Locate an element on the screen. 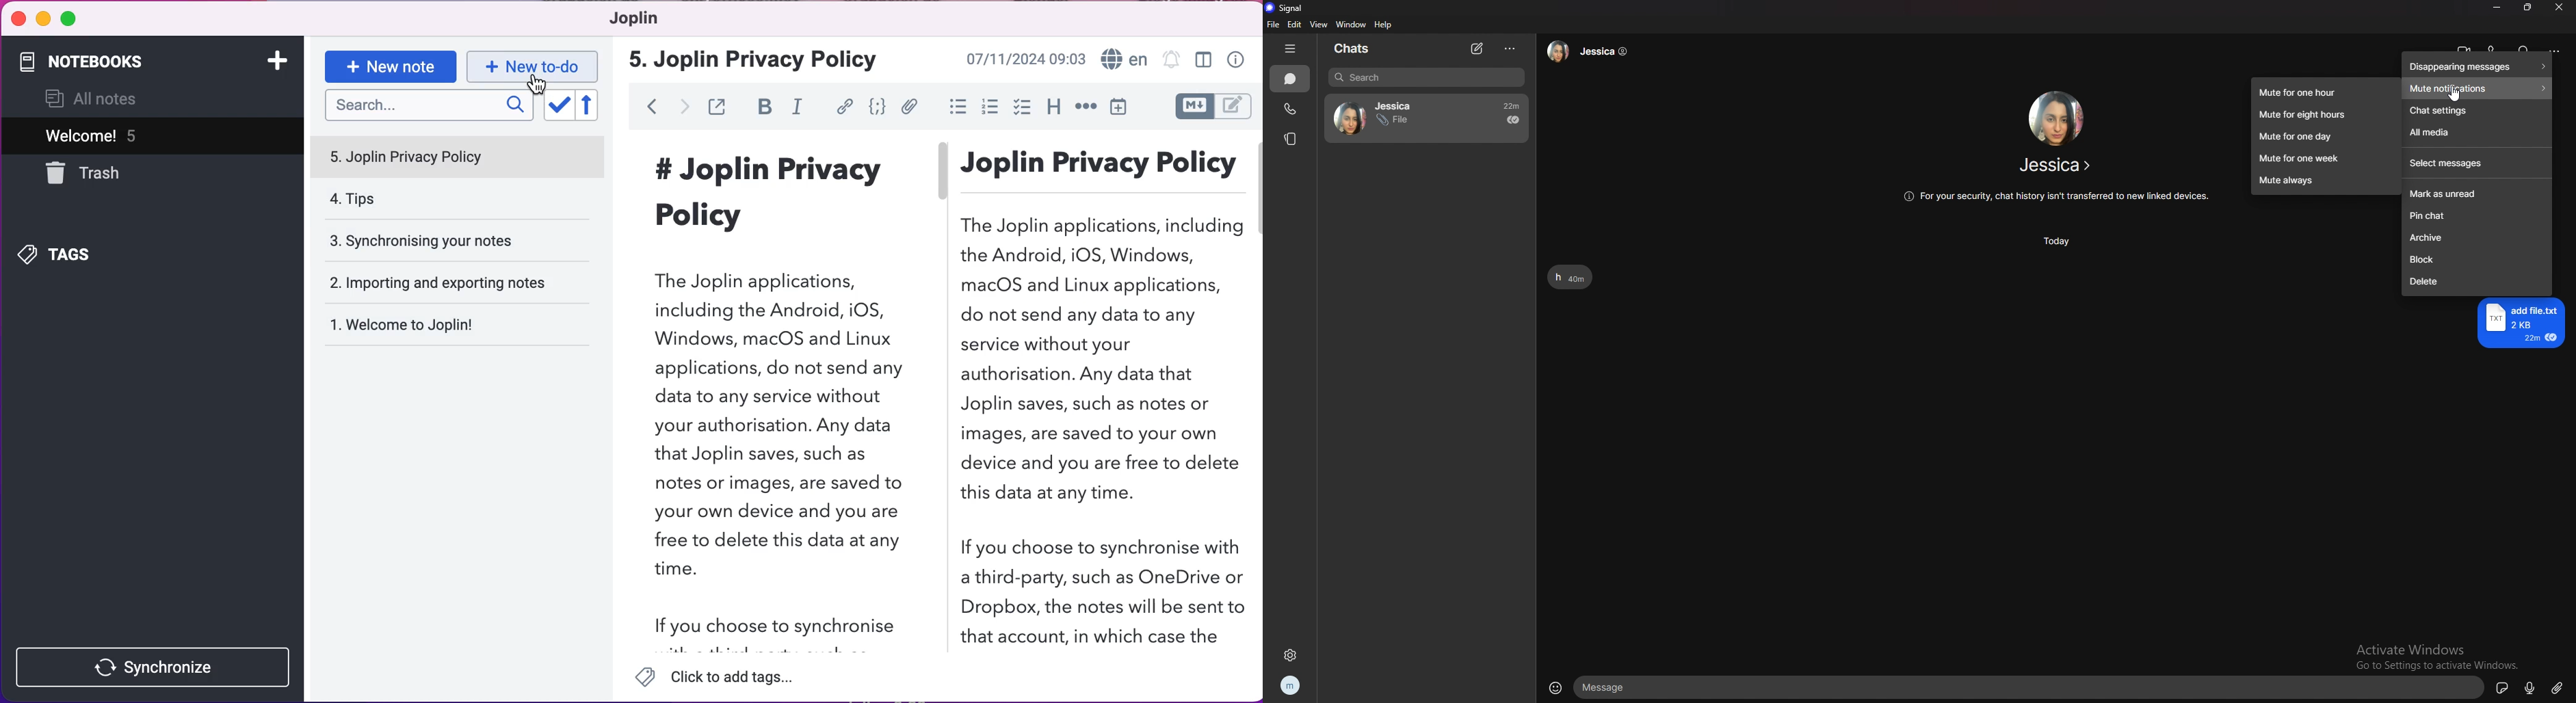  hide tab is located at coordinates (1292, 49).